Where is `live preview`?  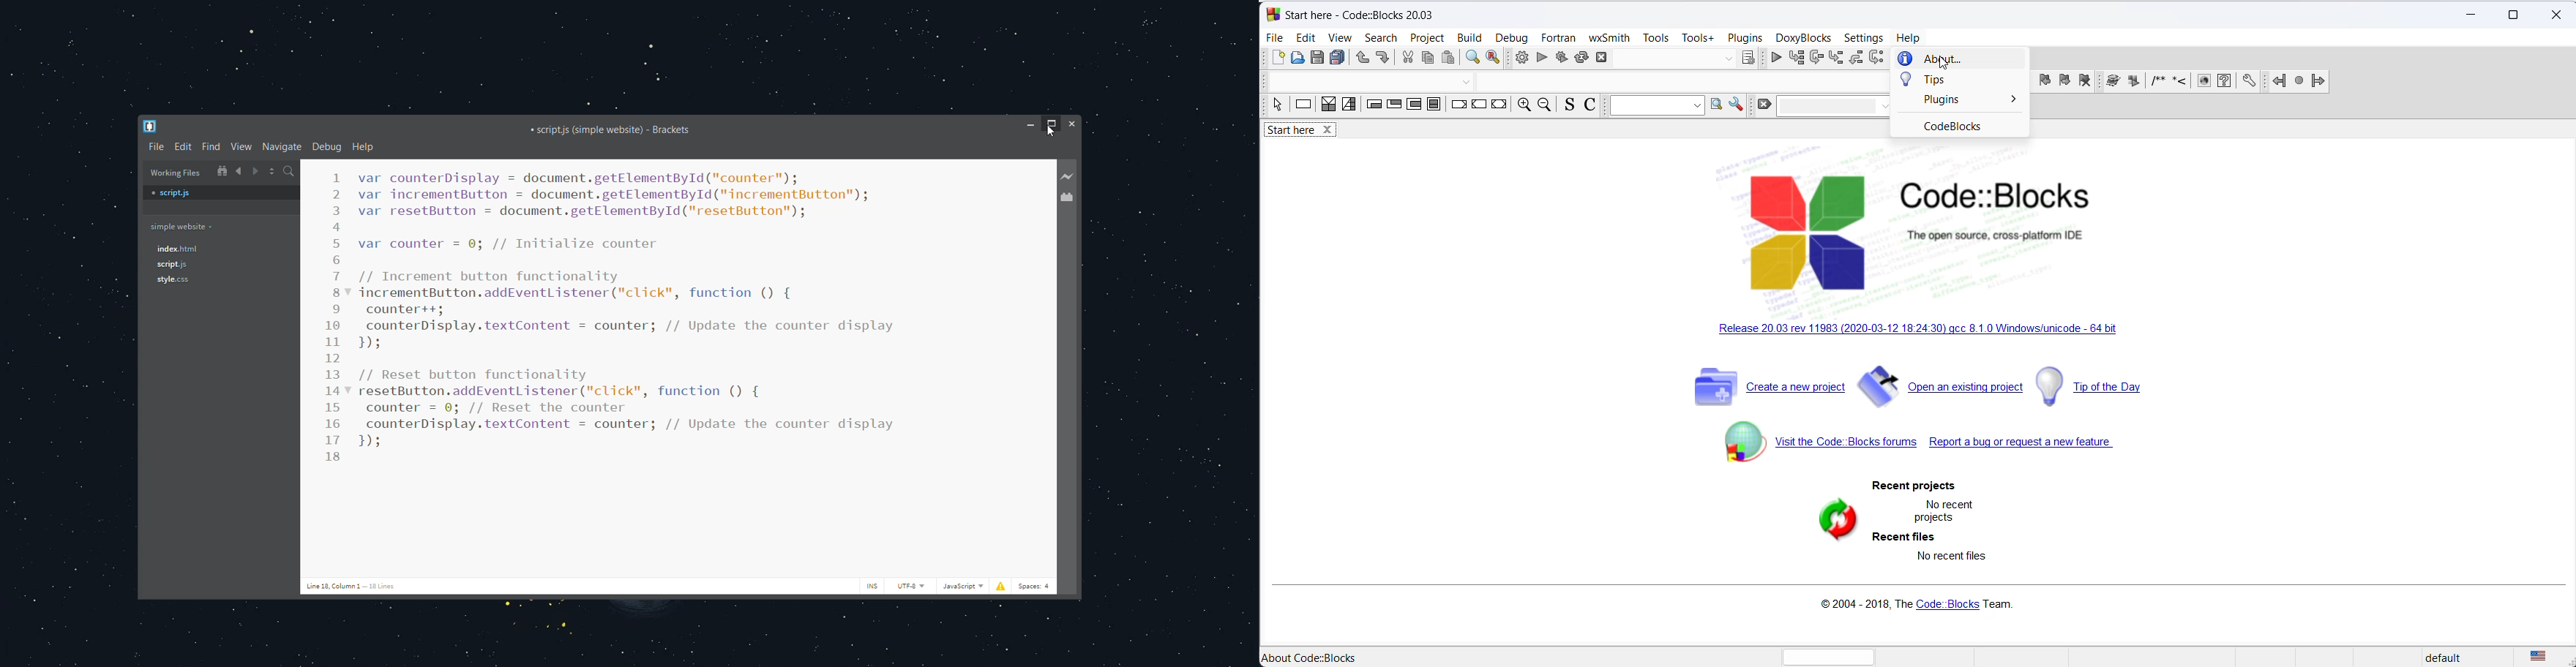
live preview is located at coordinates (1069, 176).